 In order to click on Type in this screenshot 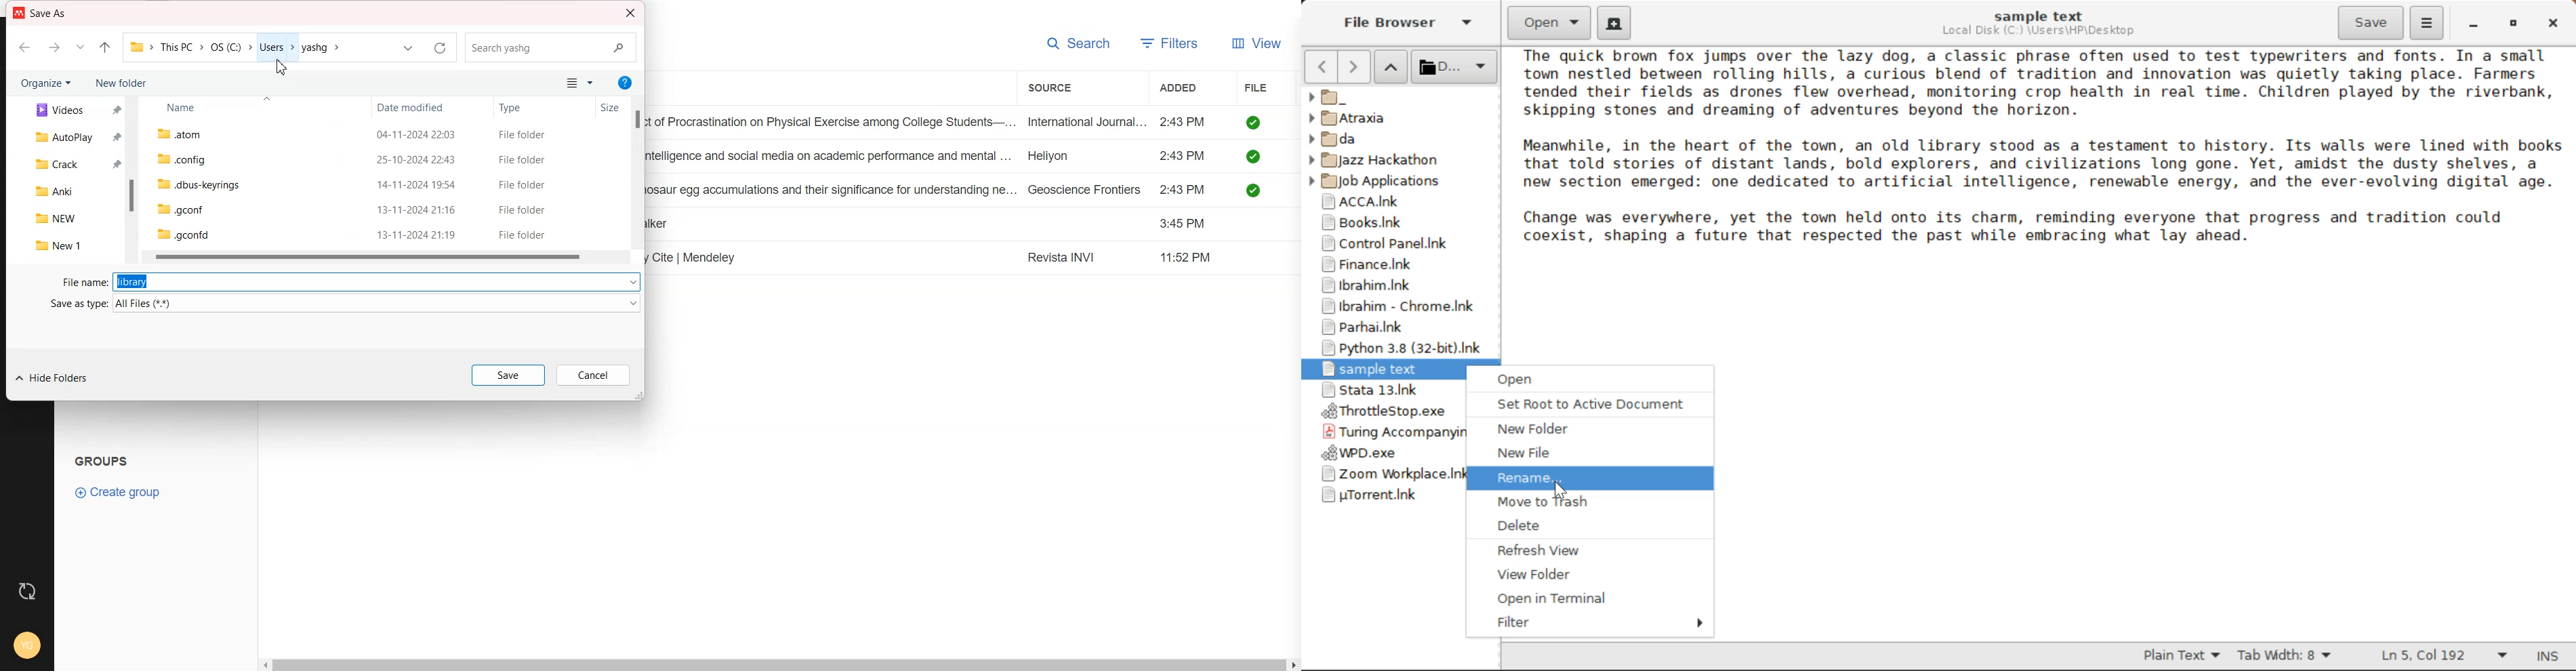, I will do `click(529, 108)`.